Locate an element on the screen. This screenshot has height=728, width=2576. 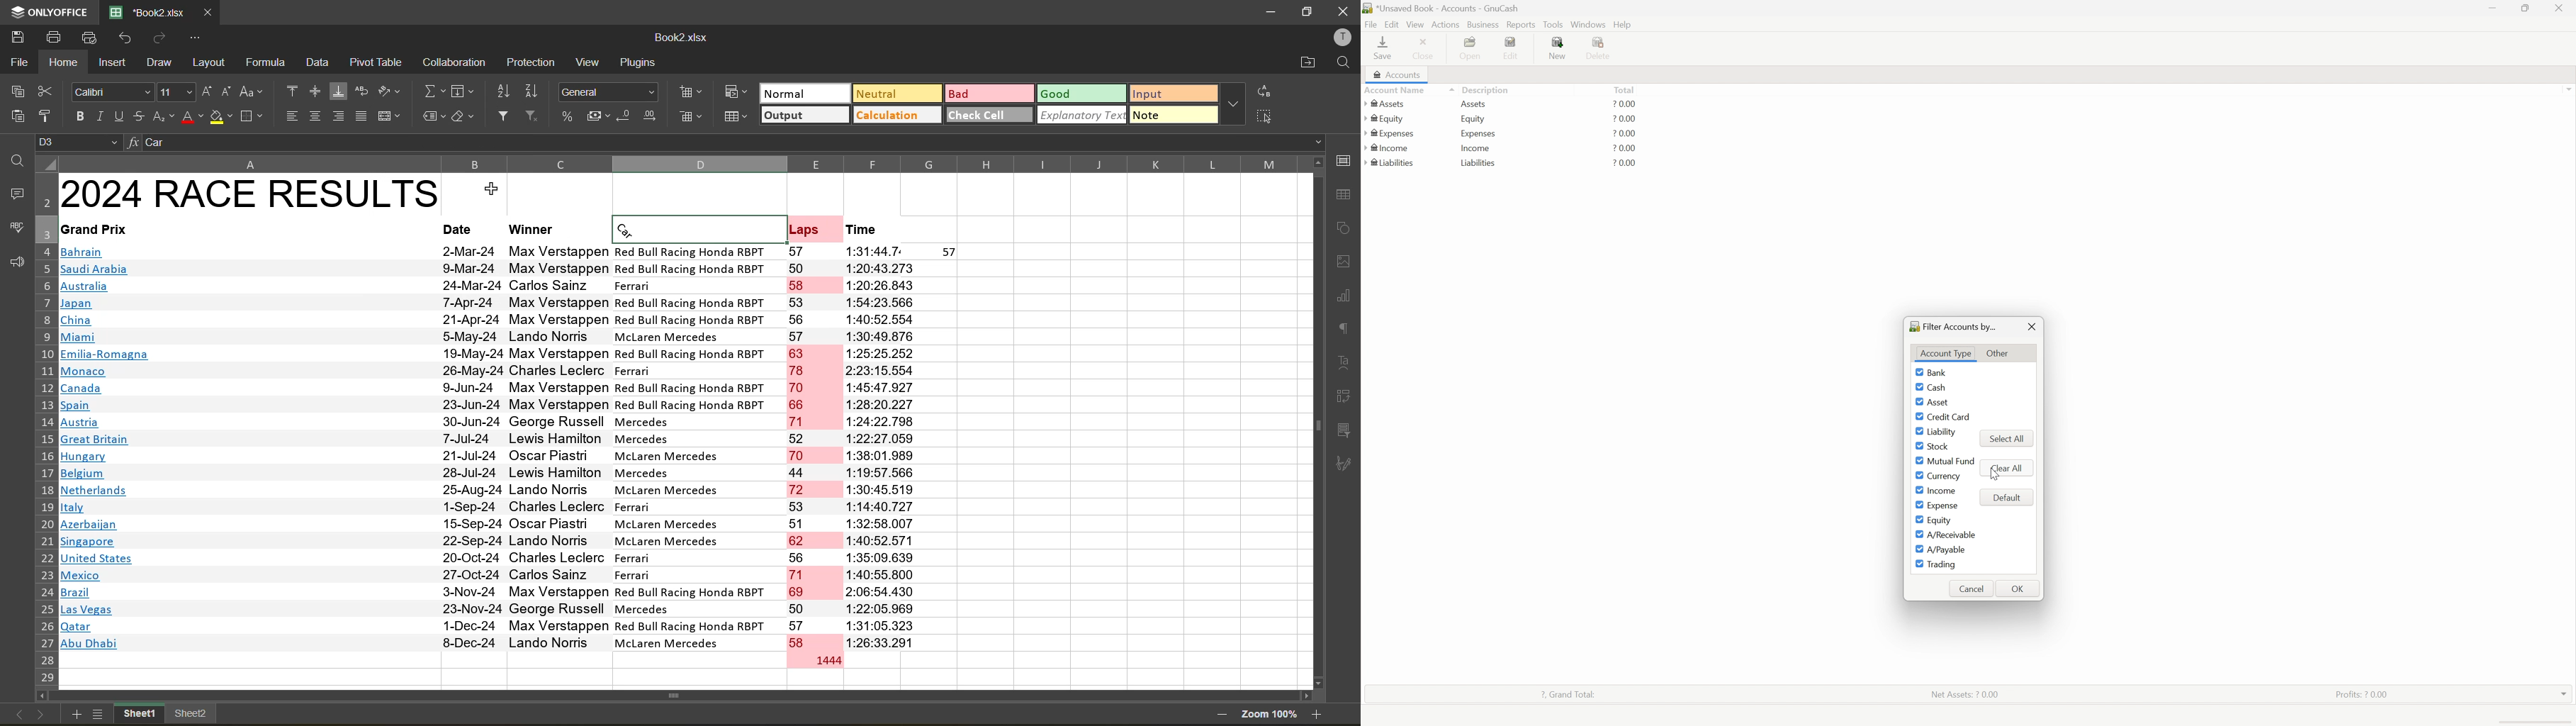
? Grand total is located at coordinates (1567, 693).